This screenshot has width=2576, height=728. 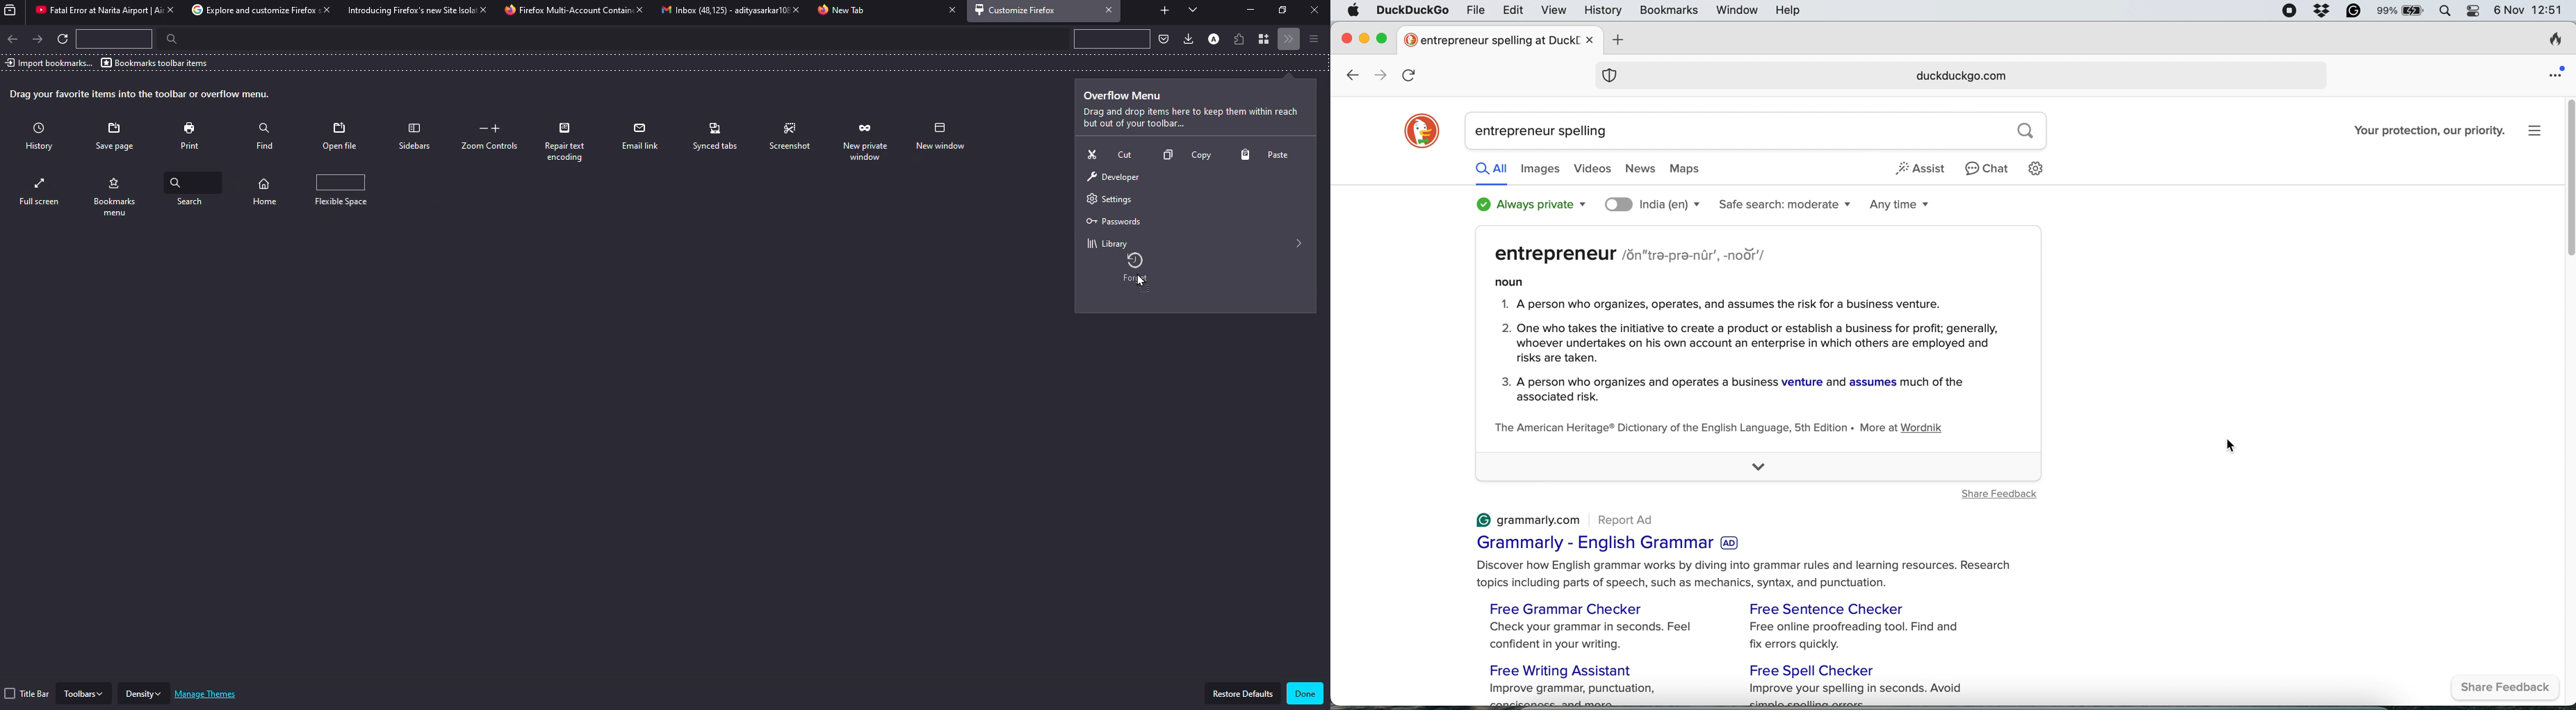 What do you see at coordinates (265, 133) in the screenshot?
I see `find` at bounding box center [265, 133].